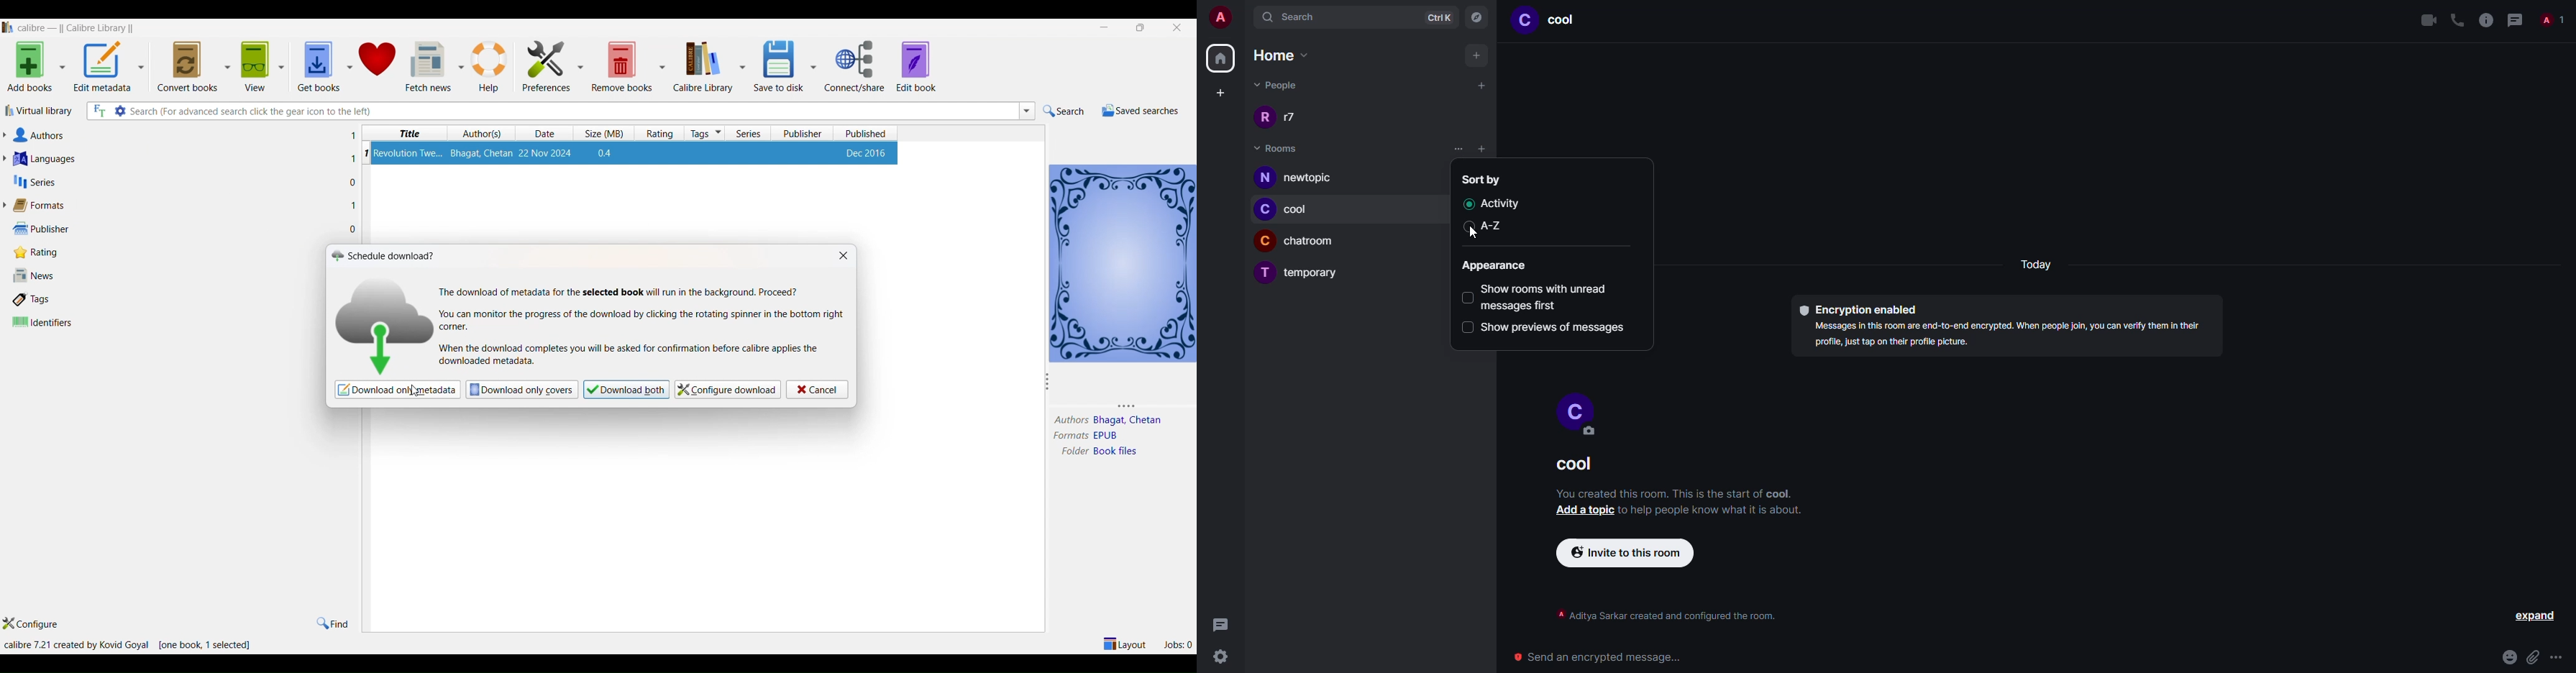  What do you see at coordinates (921, 65) in the screenshot?
I see `edit book` at bounding box center [921, 65].